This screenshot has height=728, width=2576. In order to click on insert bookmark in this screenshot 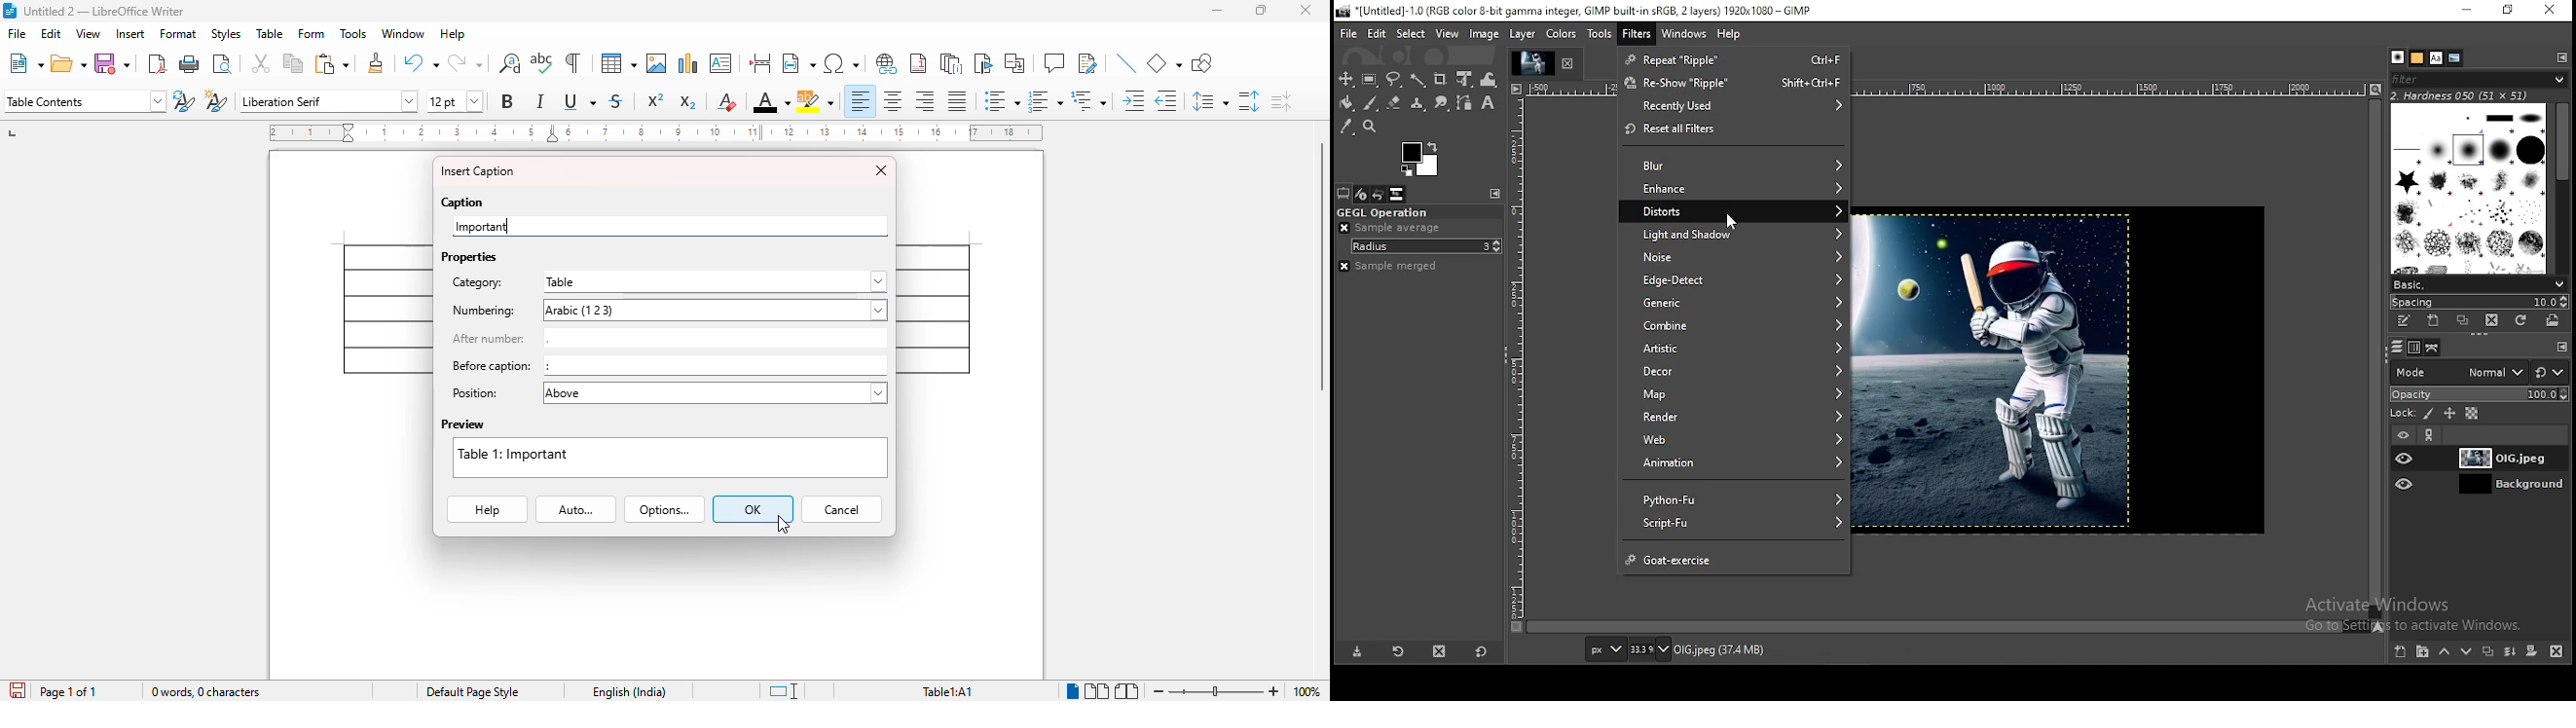, I will do `click(984, 63)`.